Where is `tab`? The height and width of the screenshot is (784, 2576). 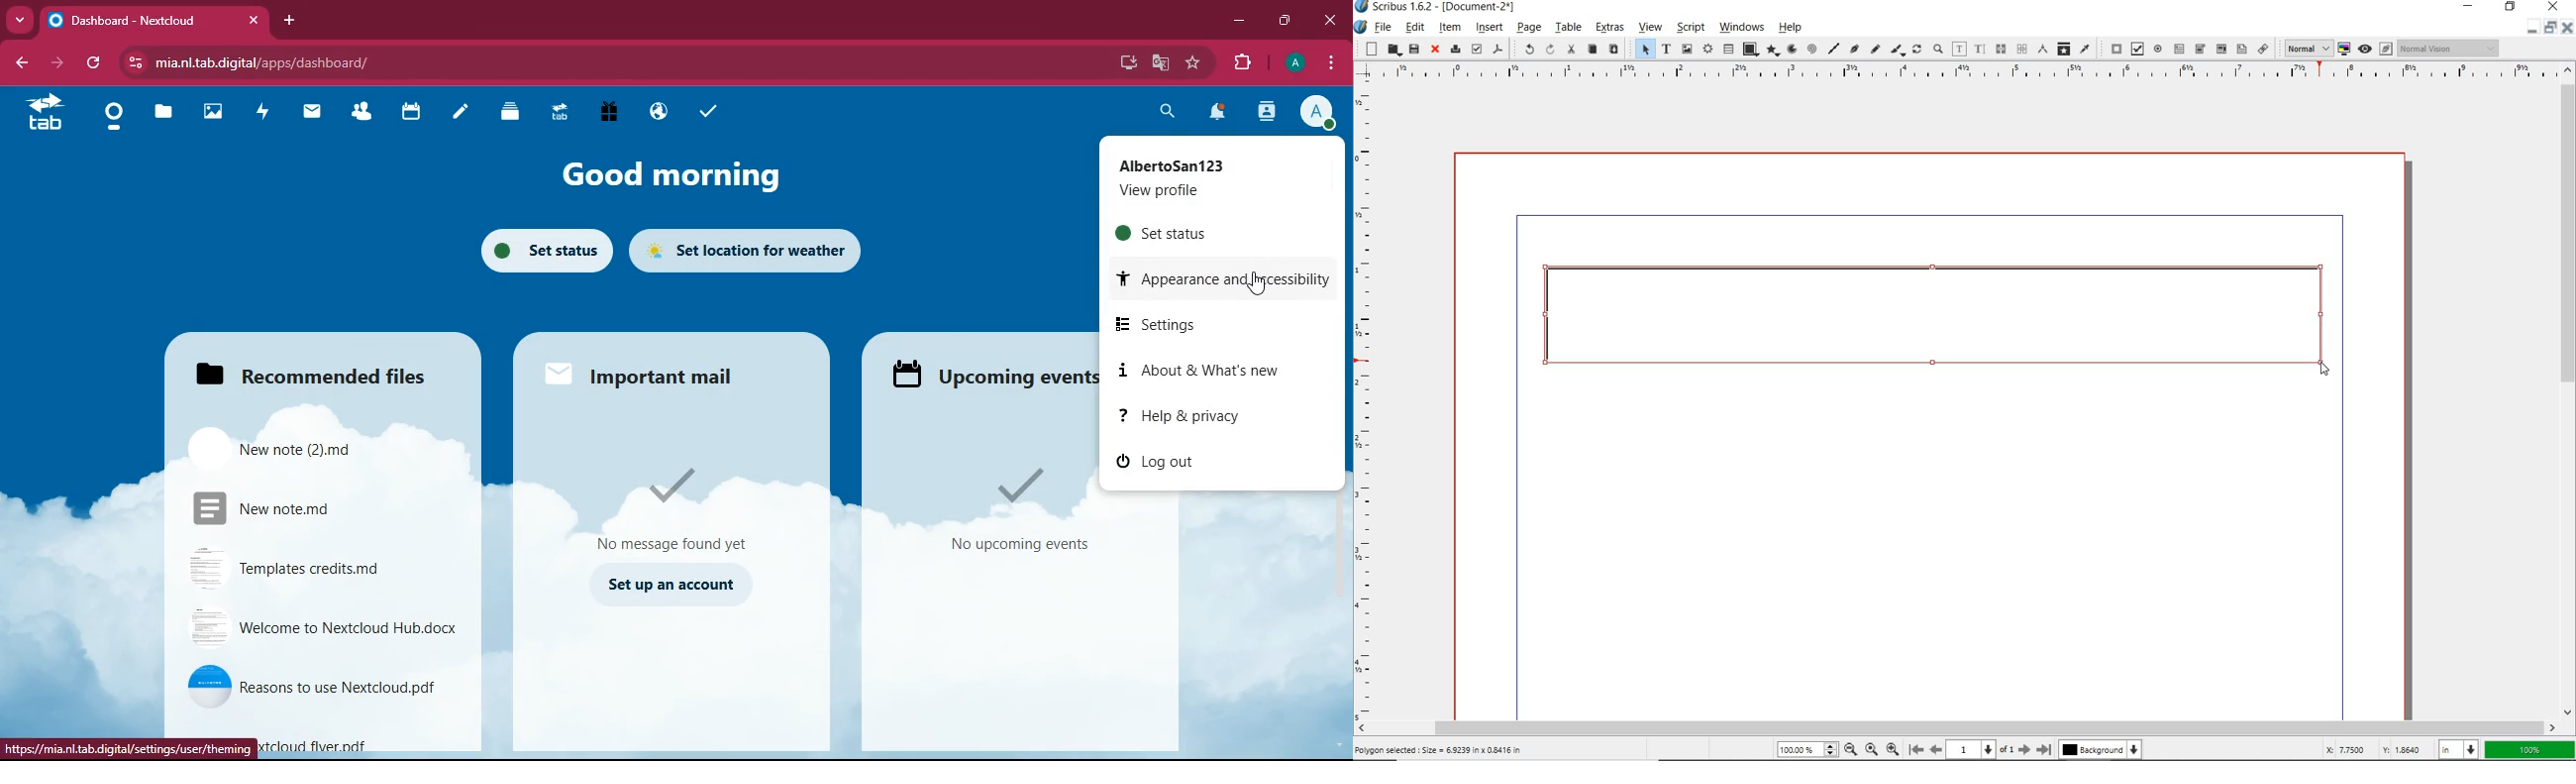
tab is located at coordinates (558, 110).